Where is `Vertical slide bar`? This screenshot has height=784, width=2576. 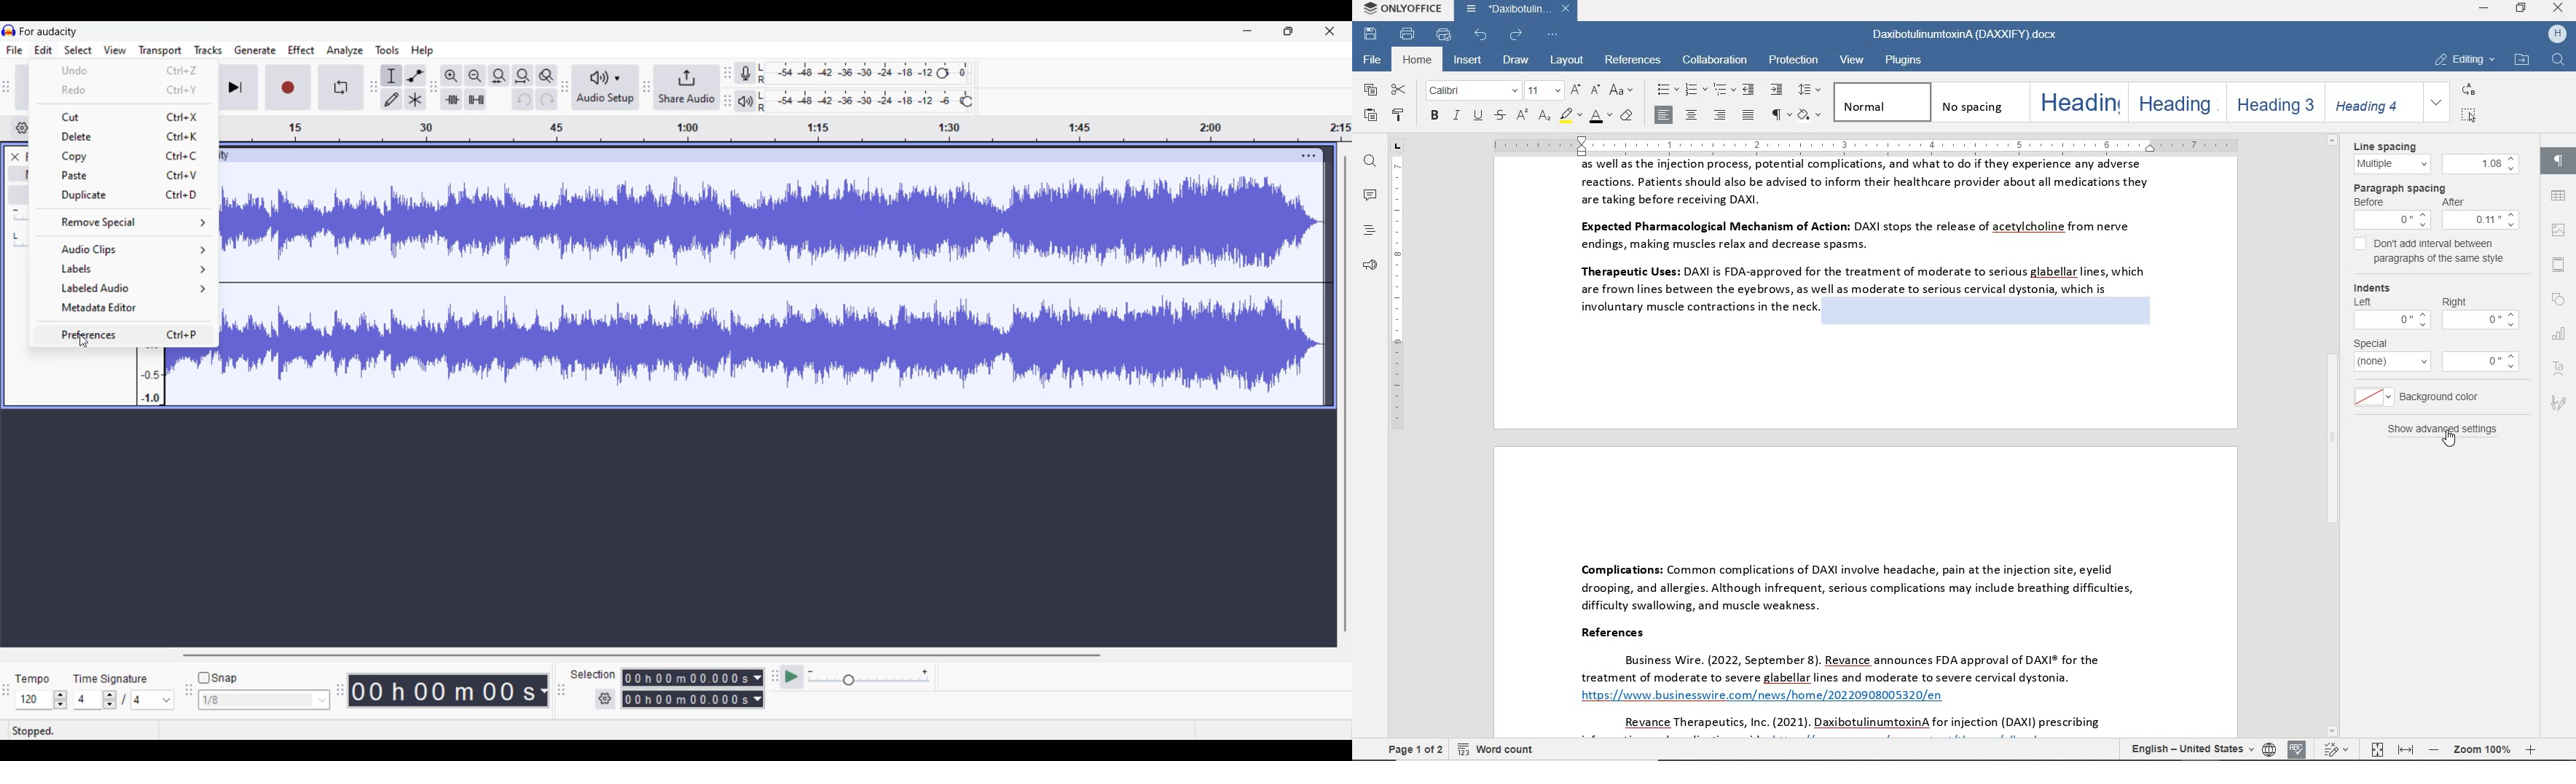
Vertical slide bar is located at coordinates (1345, 395).